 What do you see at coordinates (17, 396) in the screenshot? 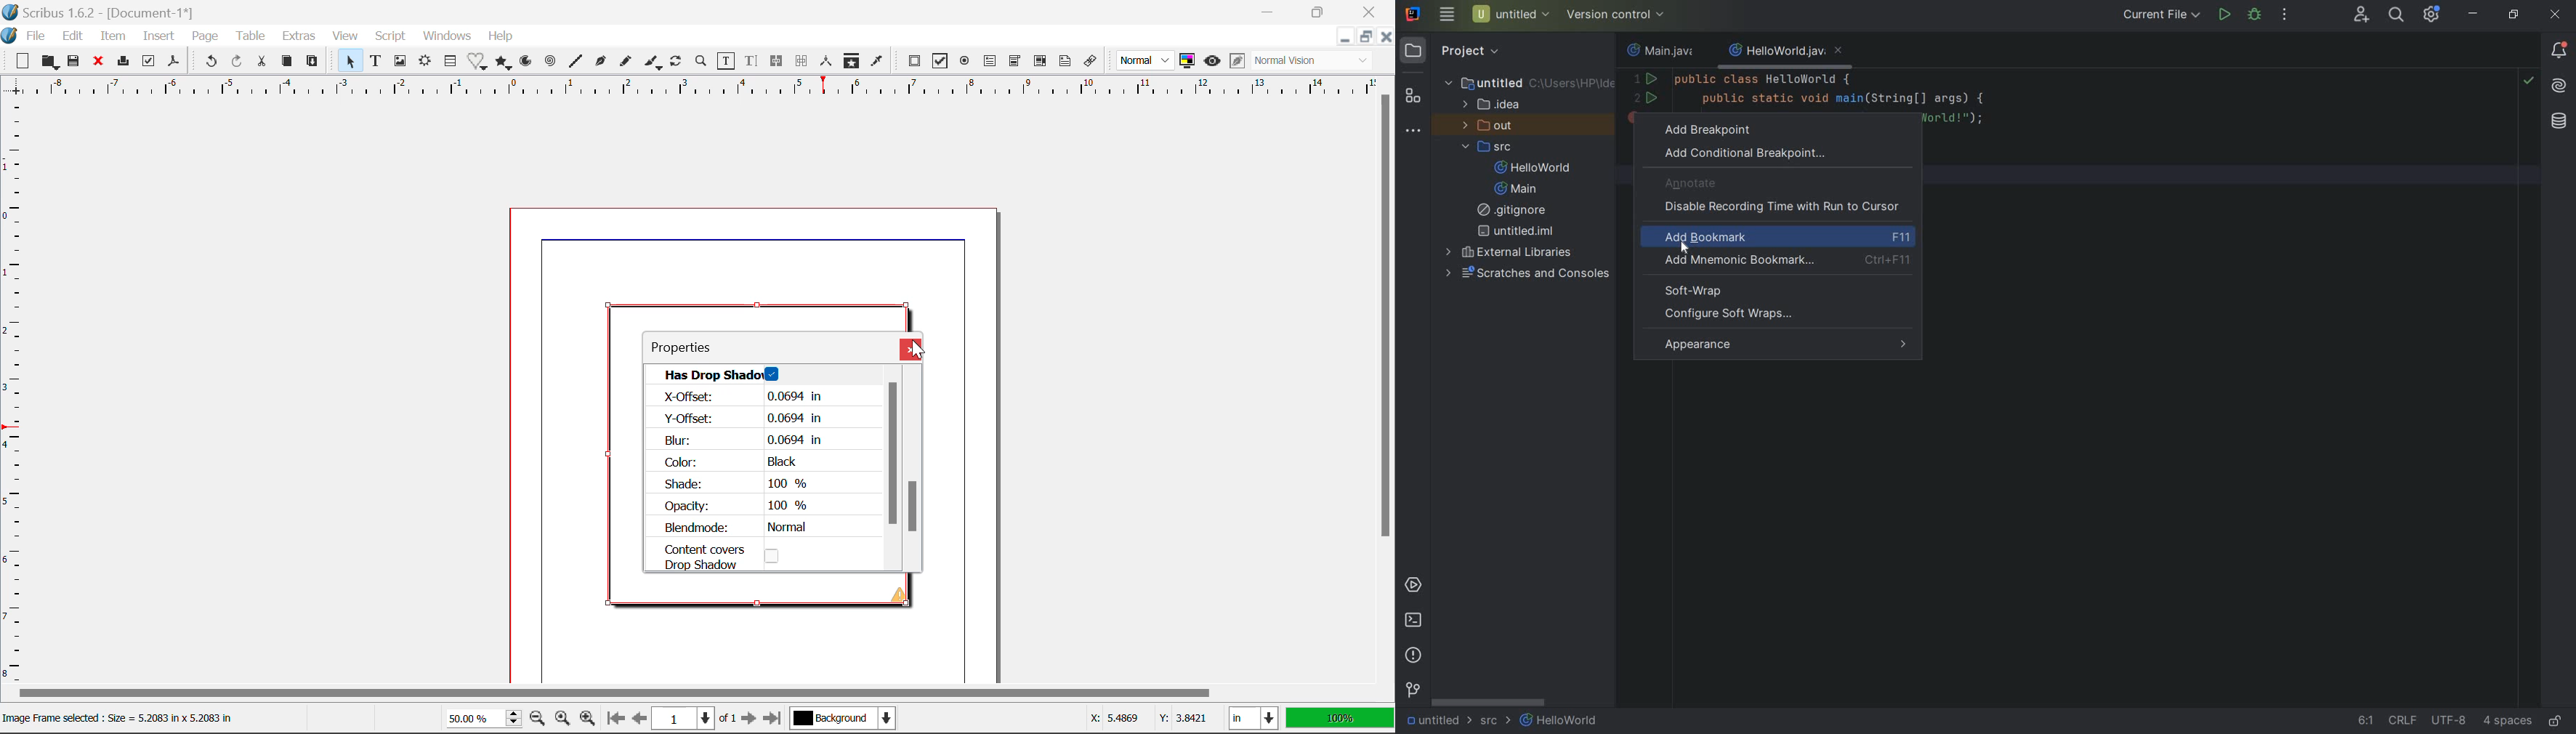
I see `Horizontal Page Margins` at bounding box center [17, 396].